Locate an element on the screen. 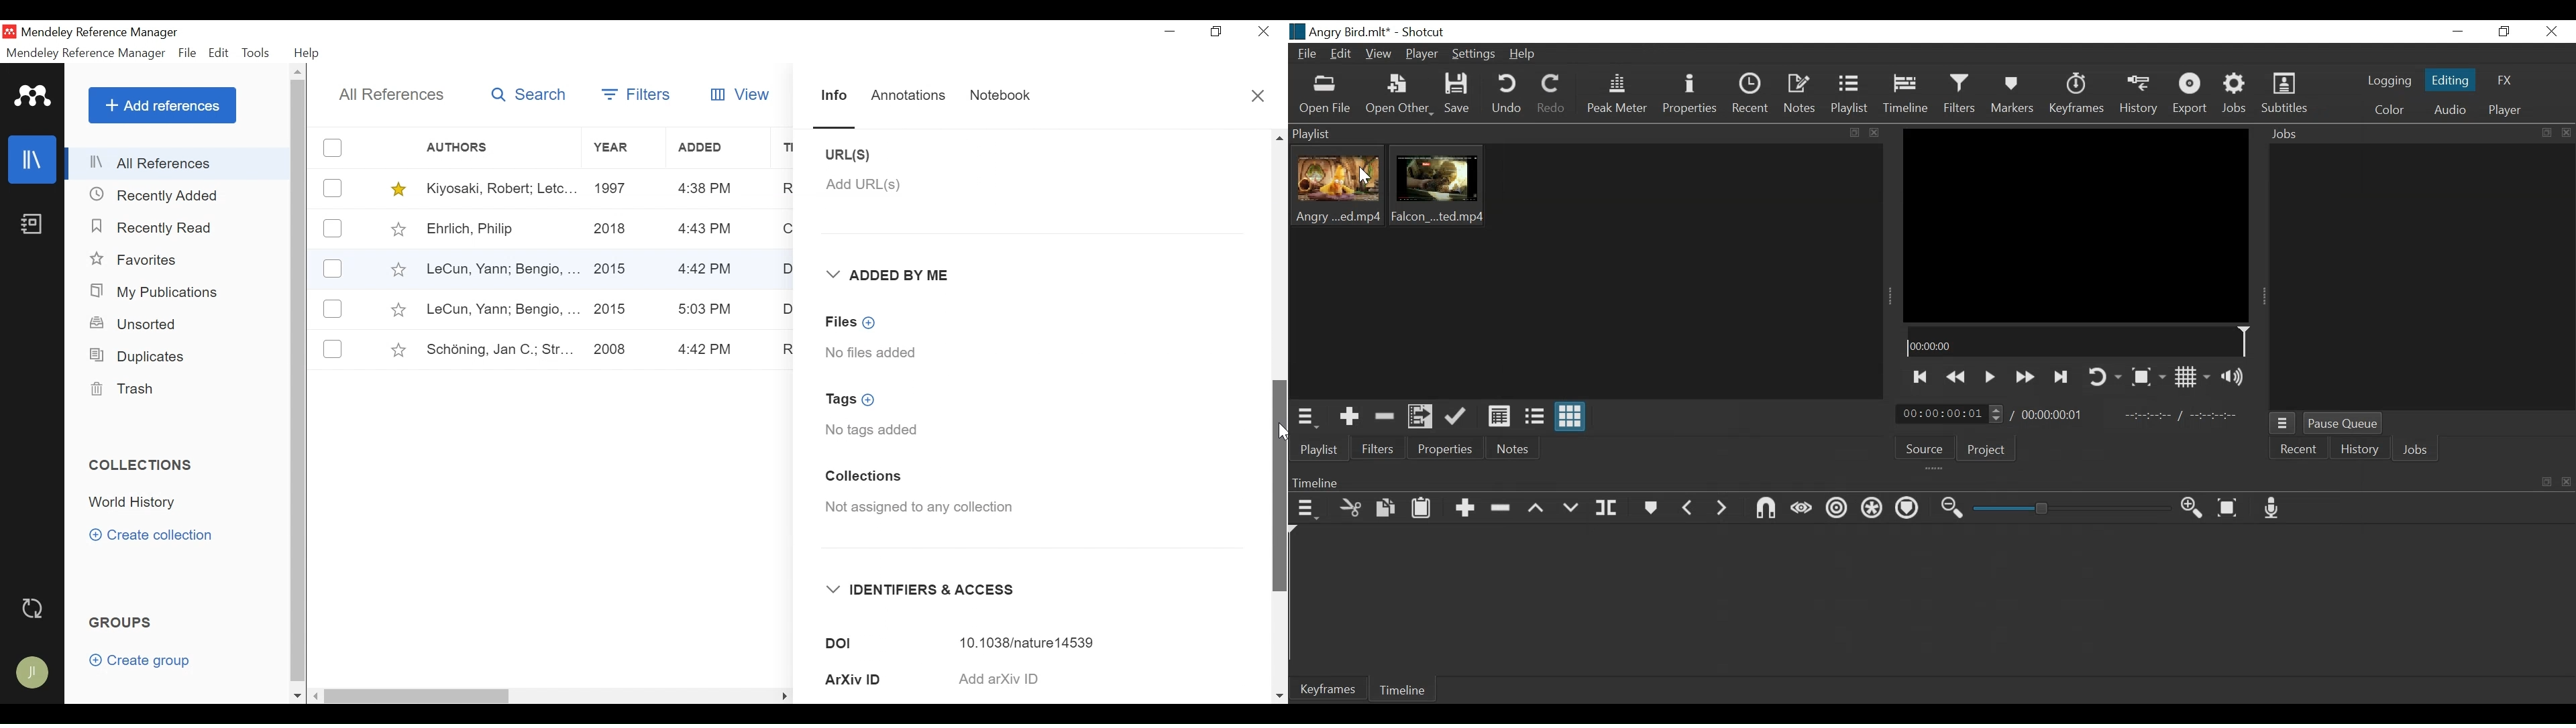  4:43 PM is located at coordinates (706, 229).